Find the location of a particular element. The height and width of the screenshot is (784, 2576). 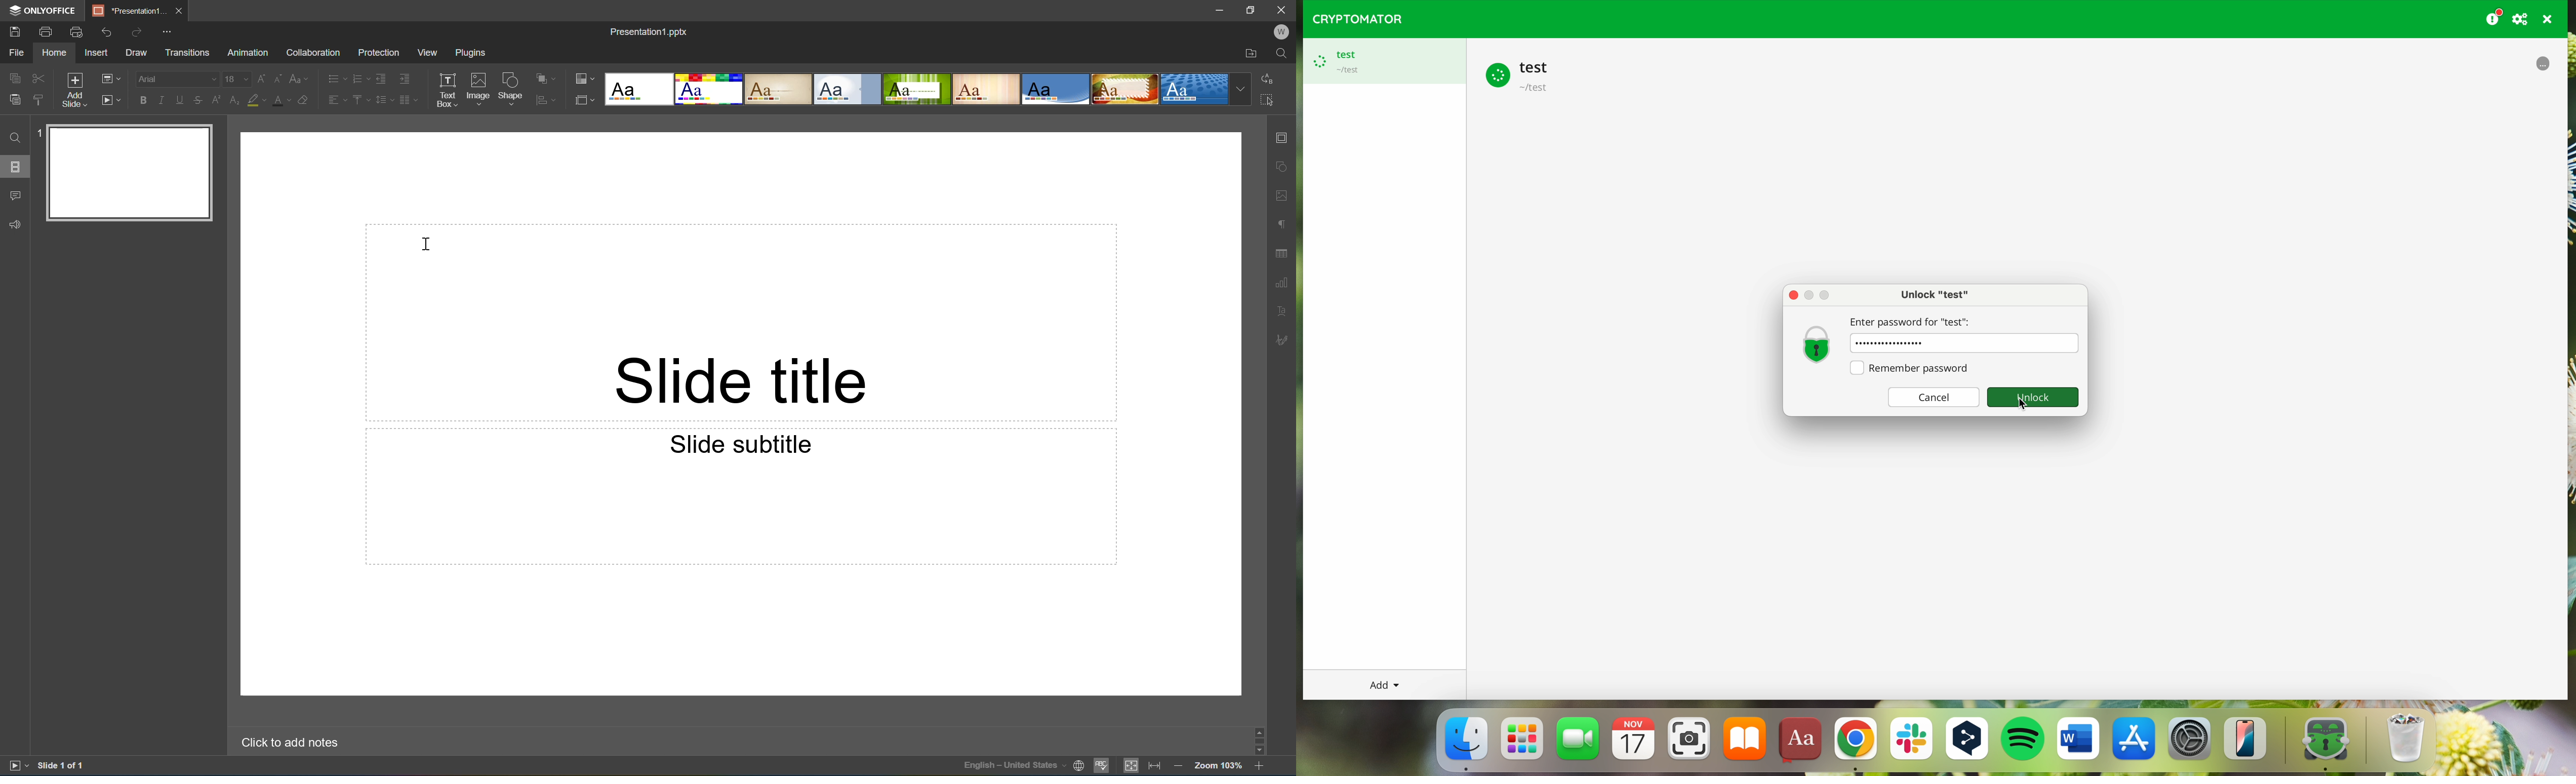

Shape is located at coordinates (512, 89).